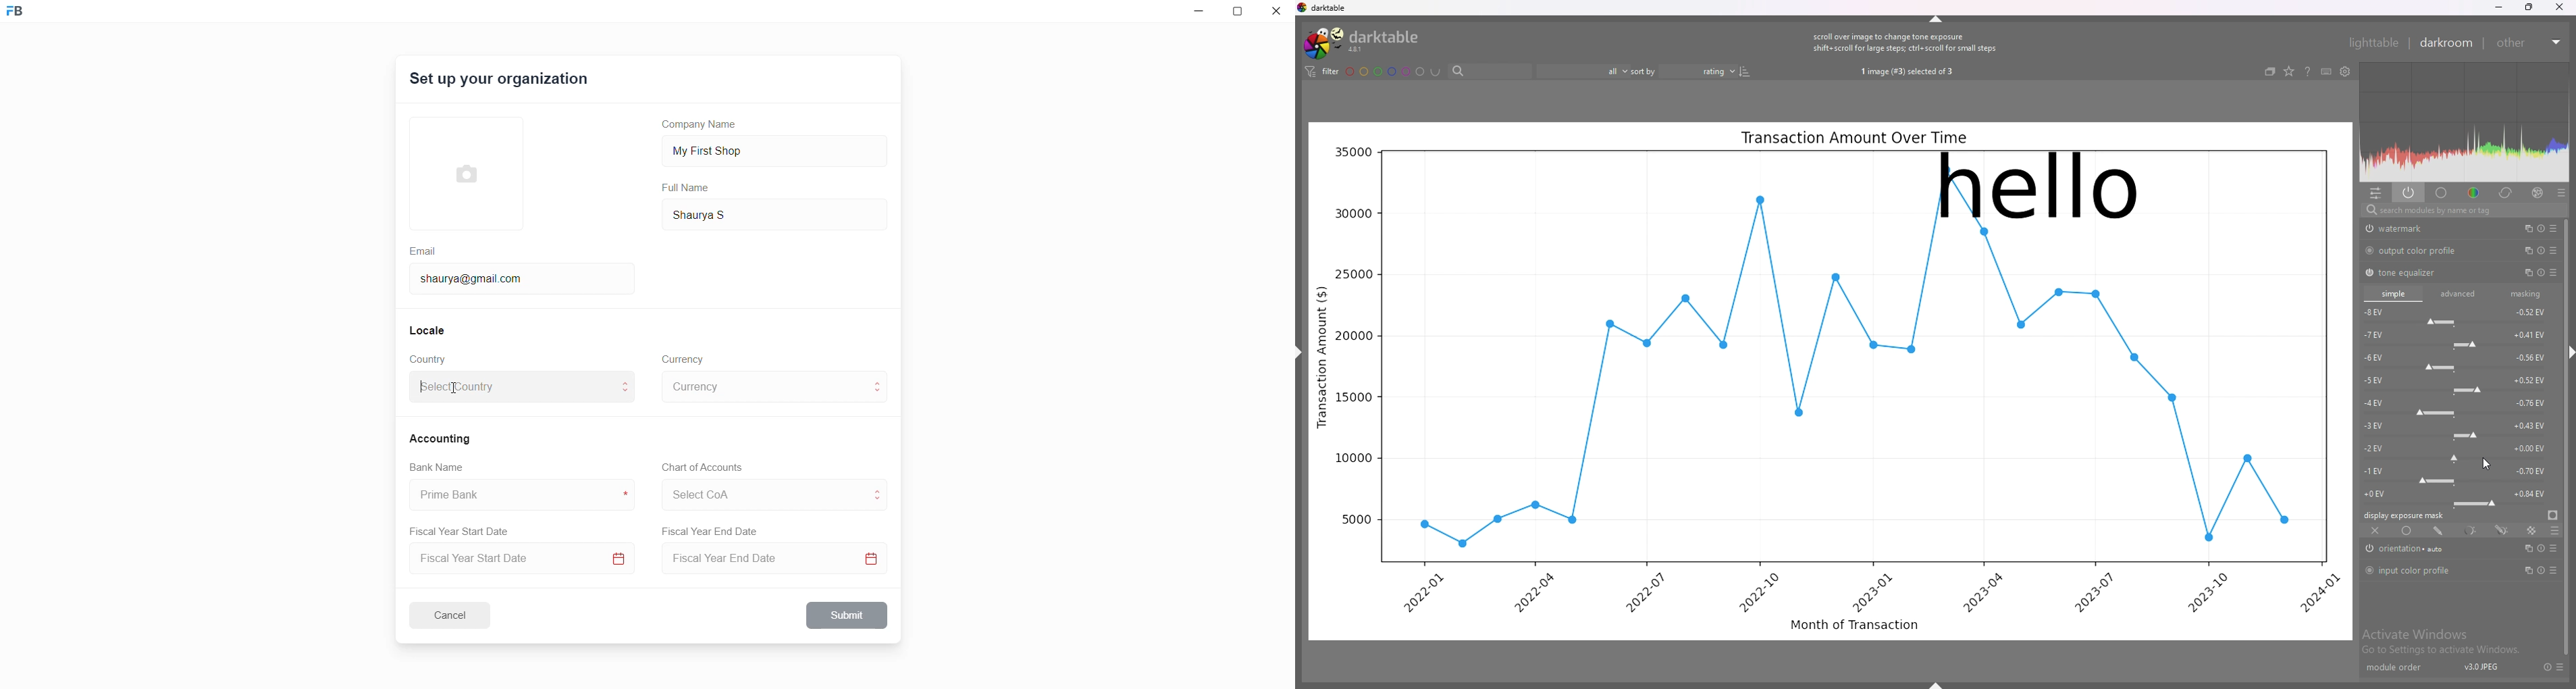 The width and height of the screenshot is (2576, 700). What do you see at coordinates (1322, 73) in the screenshot?
I see `filter` at bounding box center [1322, 73].